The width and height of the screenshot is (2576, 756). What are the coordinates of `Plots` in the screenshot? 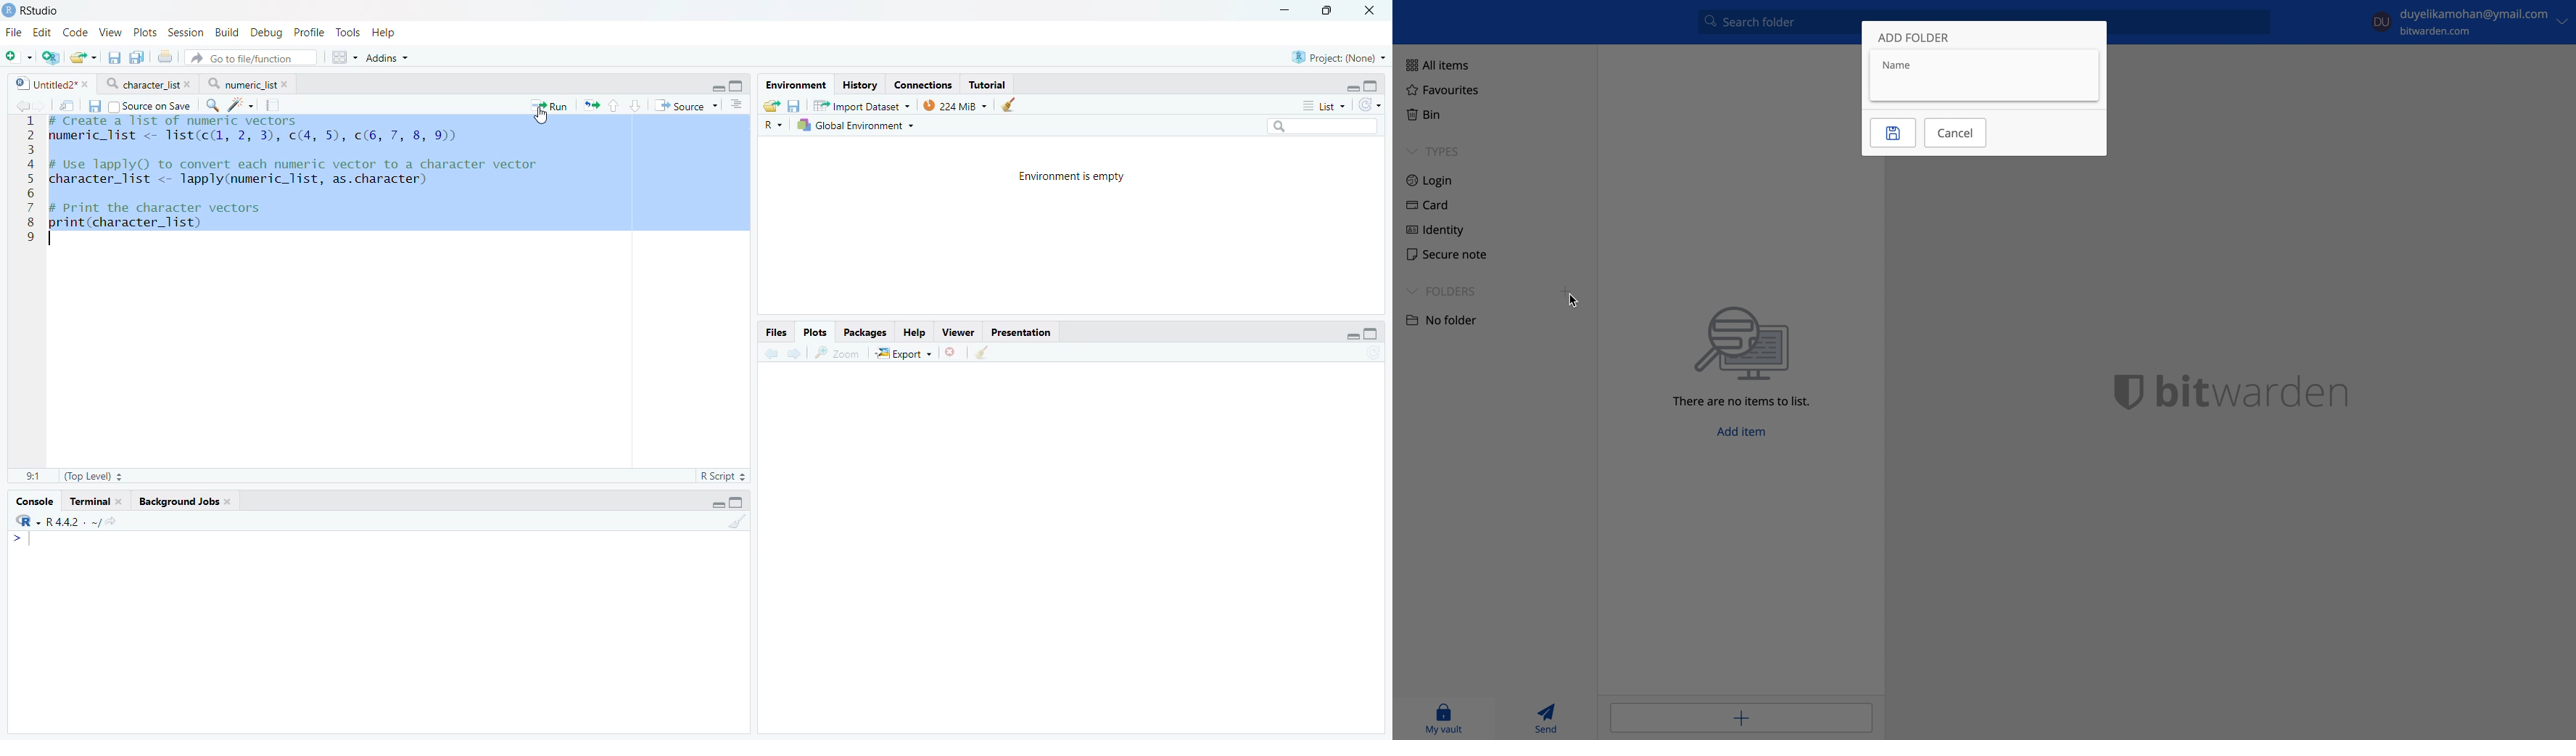 It's located at (817, 330).